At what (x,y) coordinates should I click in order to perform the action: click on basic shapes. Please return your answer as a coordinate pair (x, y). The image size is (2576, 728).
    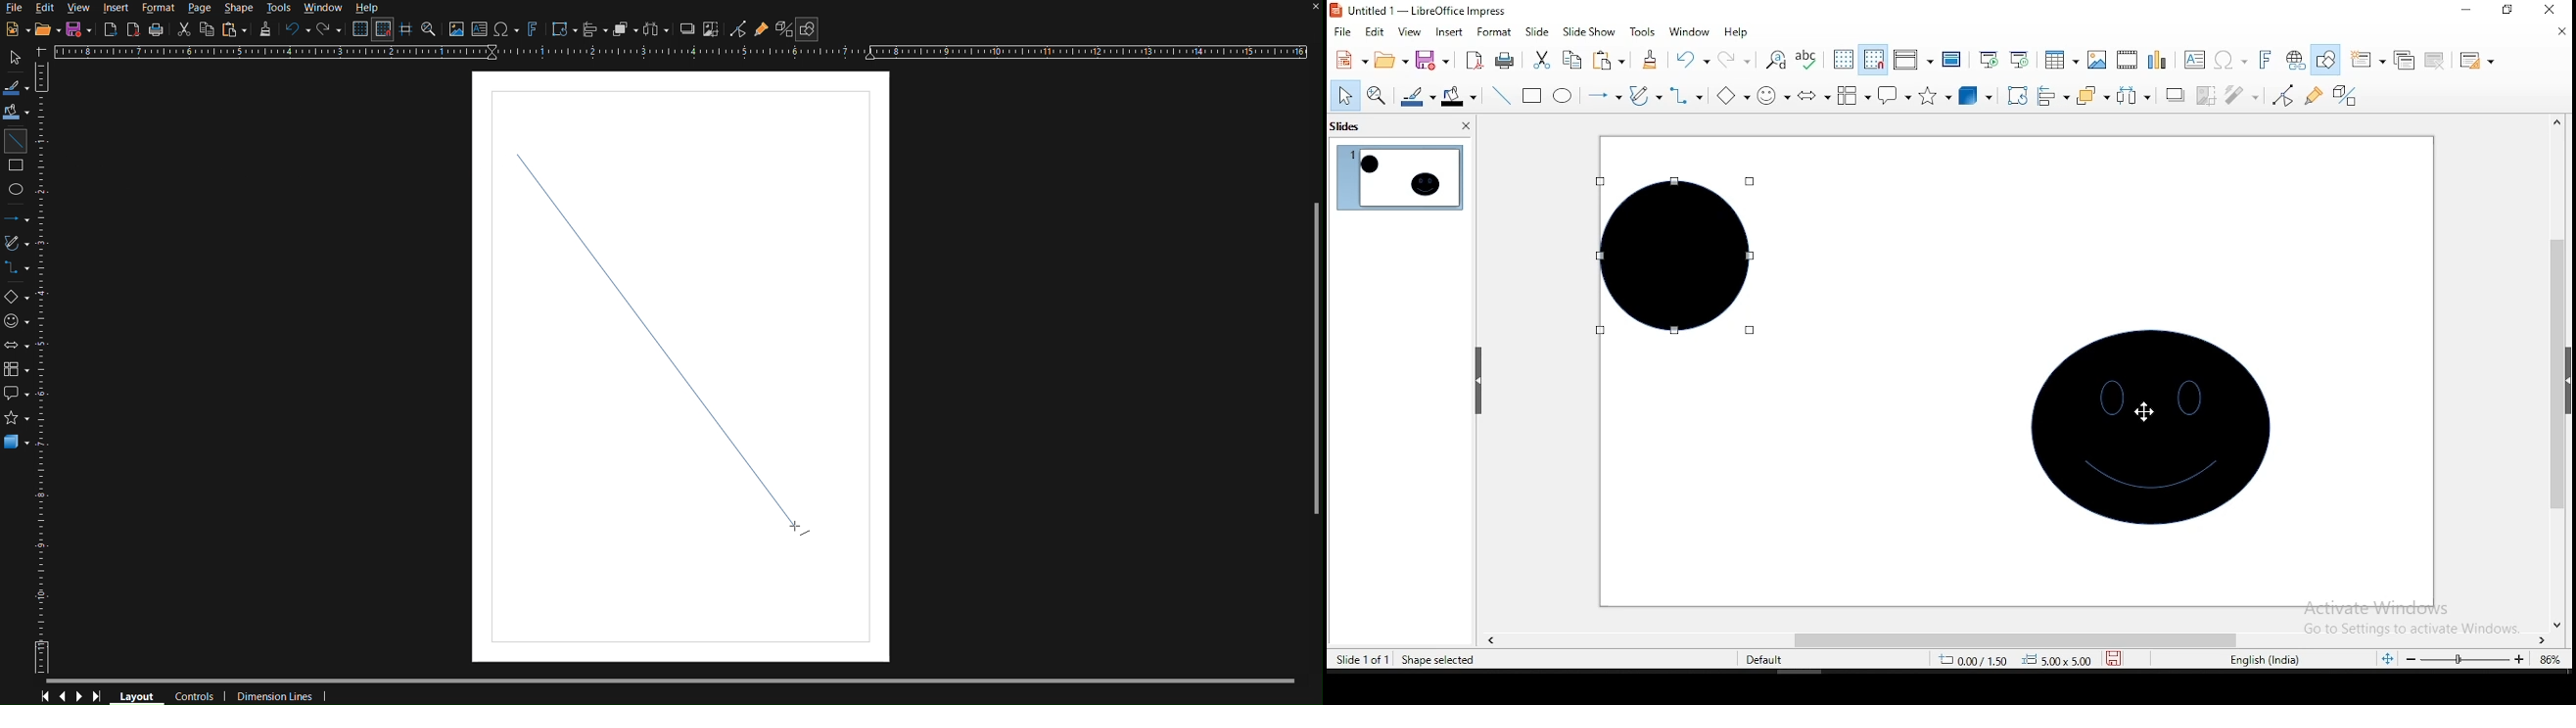
    Looking at the image, I should click on (1730, 95).